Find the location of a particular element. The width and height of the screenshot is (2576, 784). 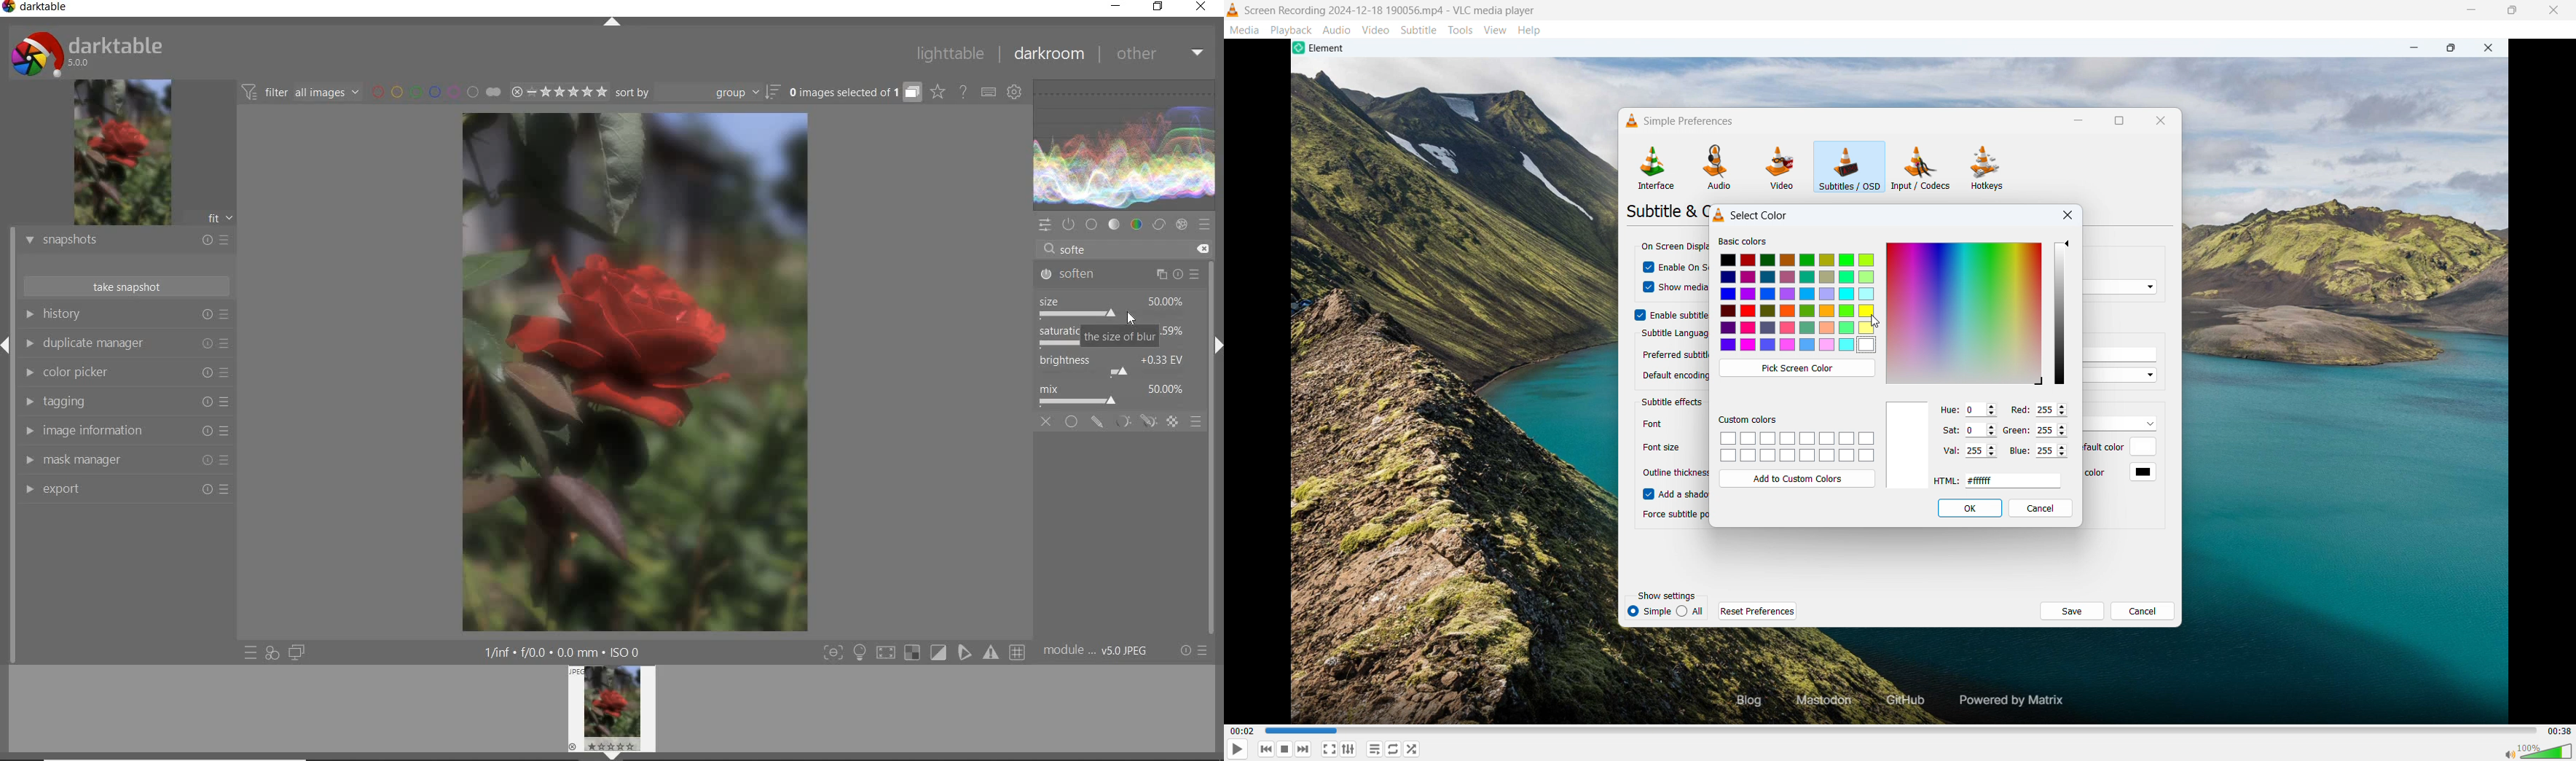

Basic colour  is located at coordinates (1742, 241).